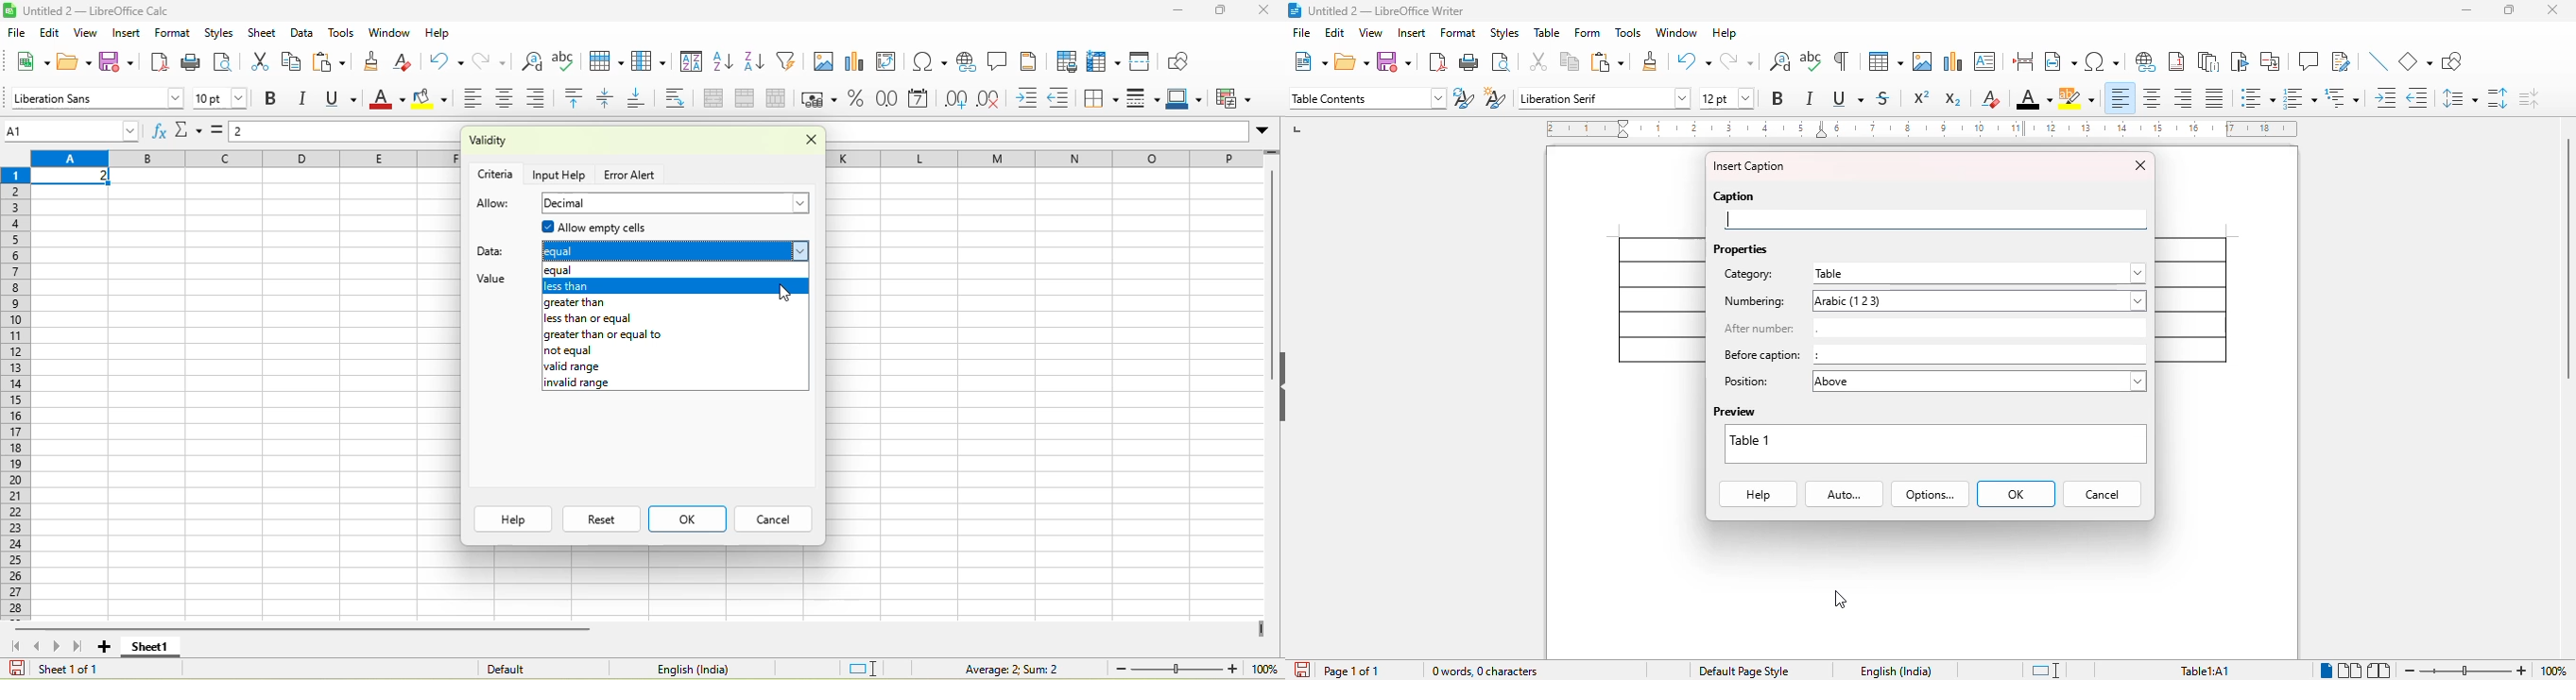 This screenshot has height=700, width=2576. What do you see at coordinates (891, 63) in the screenshot?
I see `pivot table` at bounding box center [891, 63].